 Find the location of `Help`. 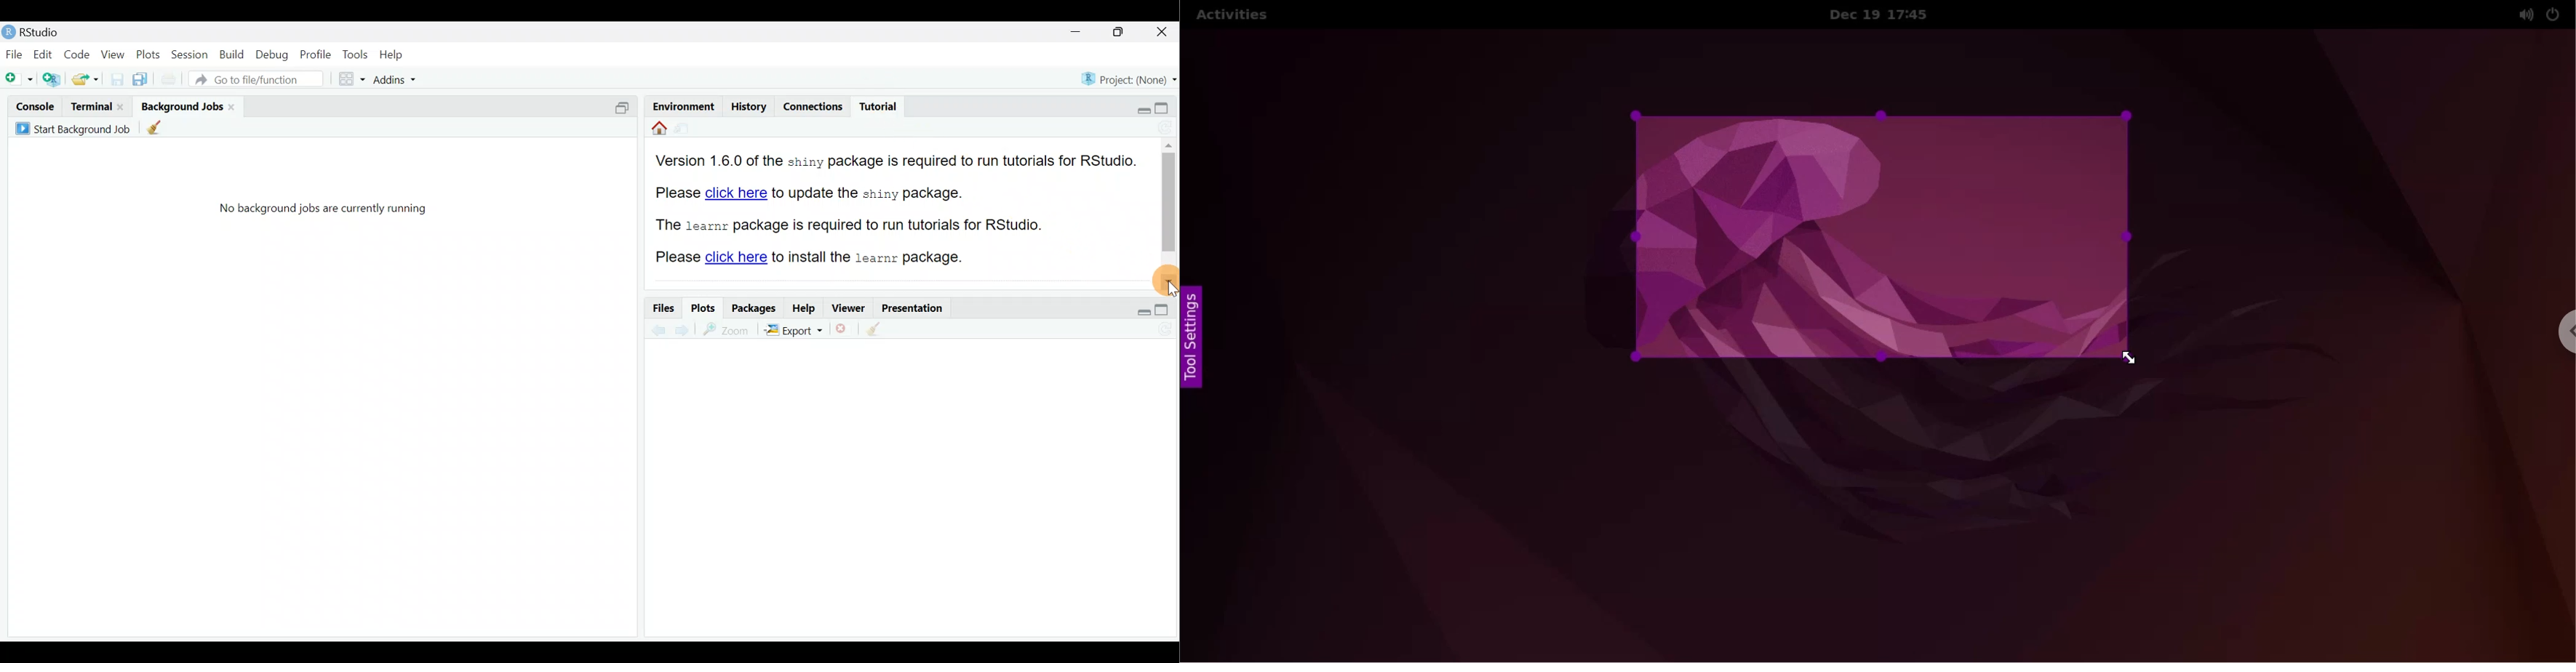

Help is located at coordinates (394, 55).